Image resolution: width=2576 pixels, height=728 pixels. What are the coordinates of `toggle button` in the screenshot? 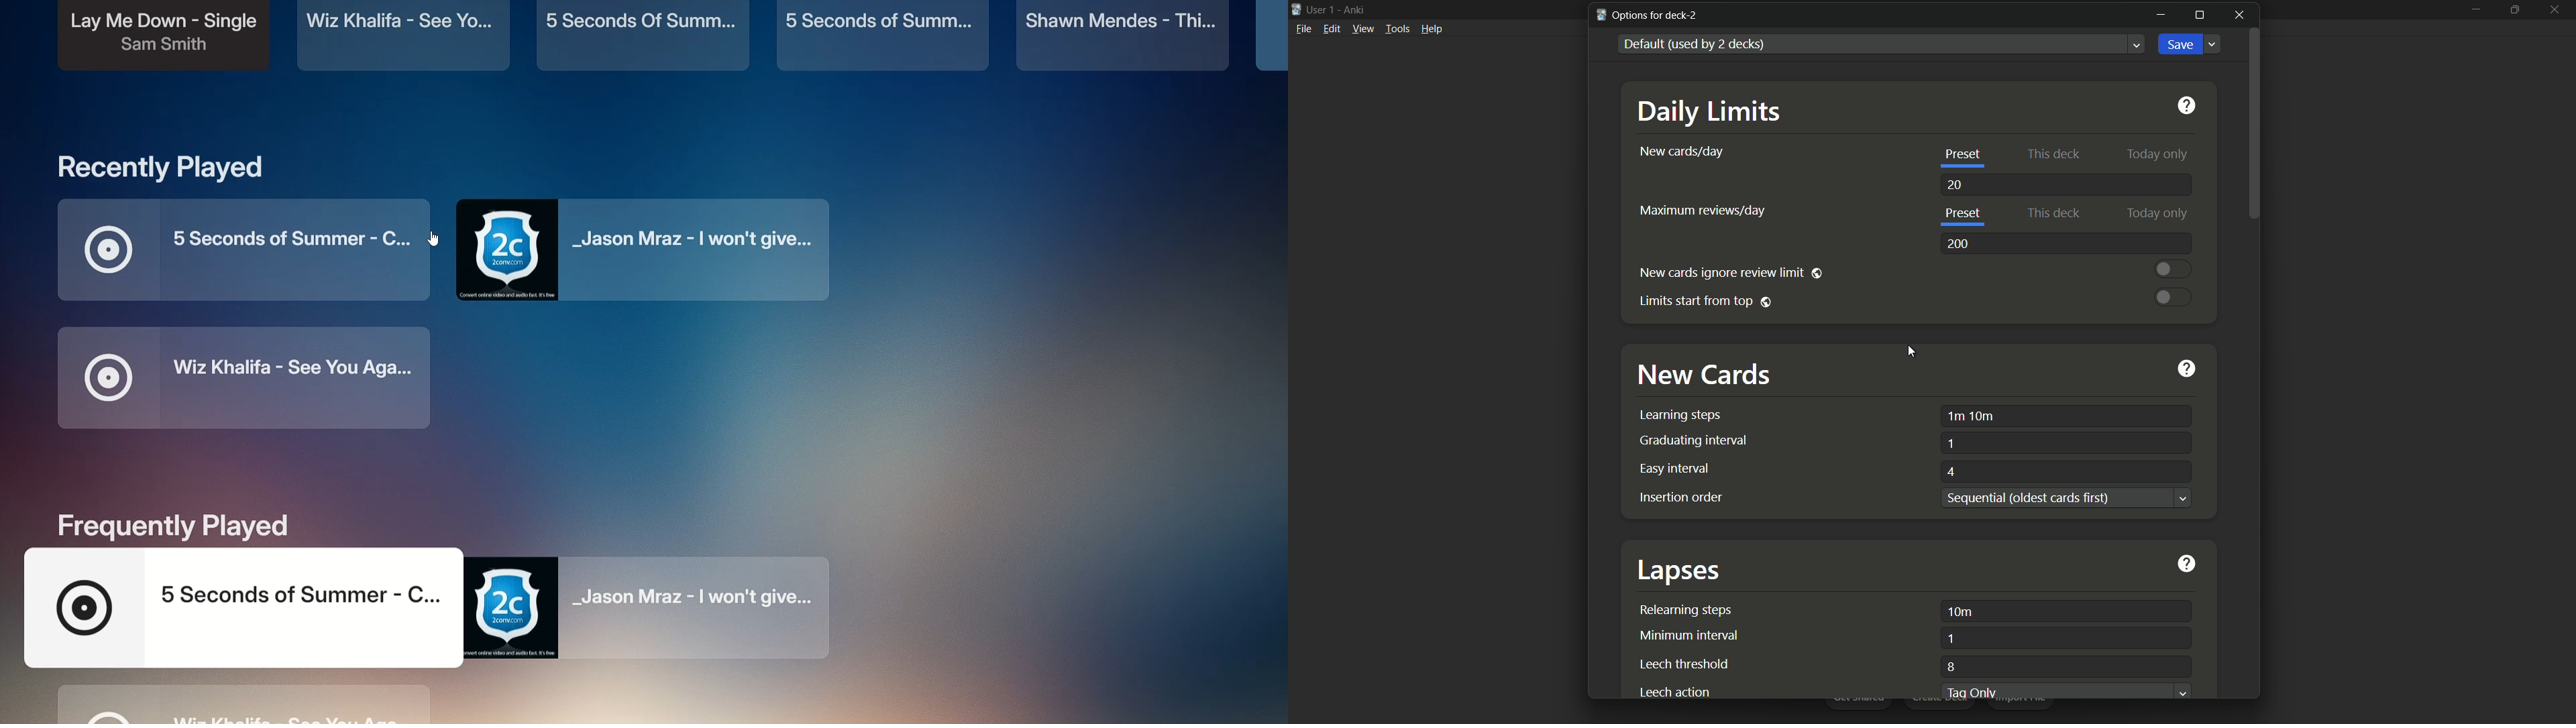 It's located at (2173, 267).